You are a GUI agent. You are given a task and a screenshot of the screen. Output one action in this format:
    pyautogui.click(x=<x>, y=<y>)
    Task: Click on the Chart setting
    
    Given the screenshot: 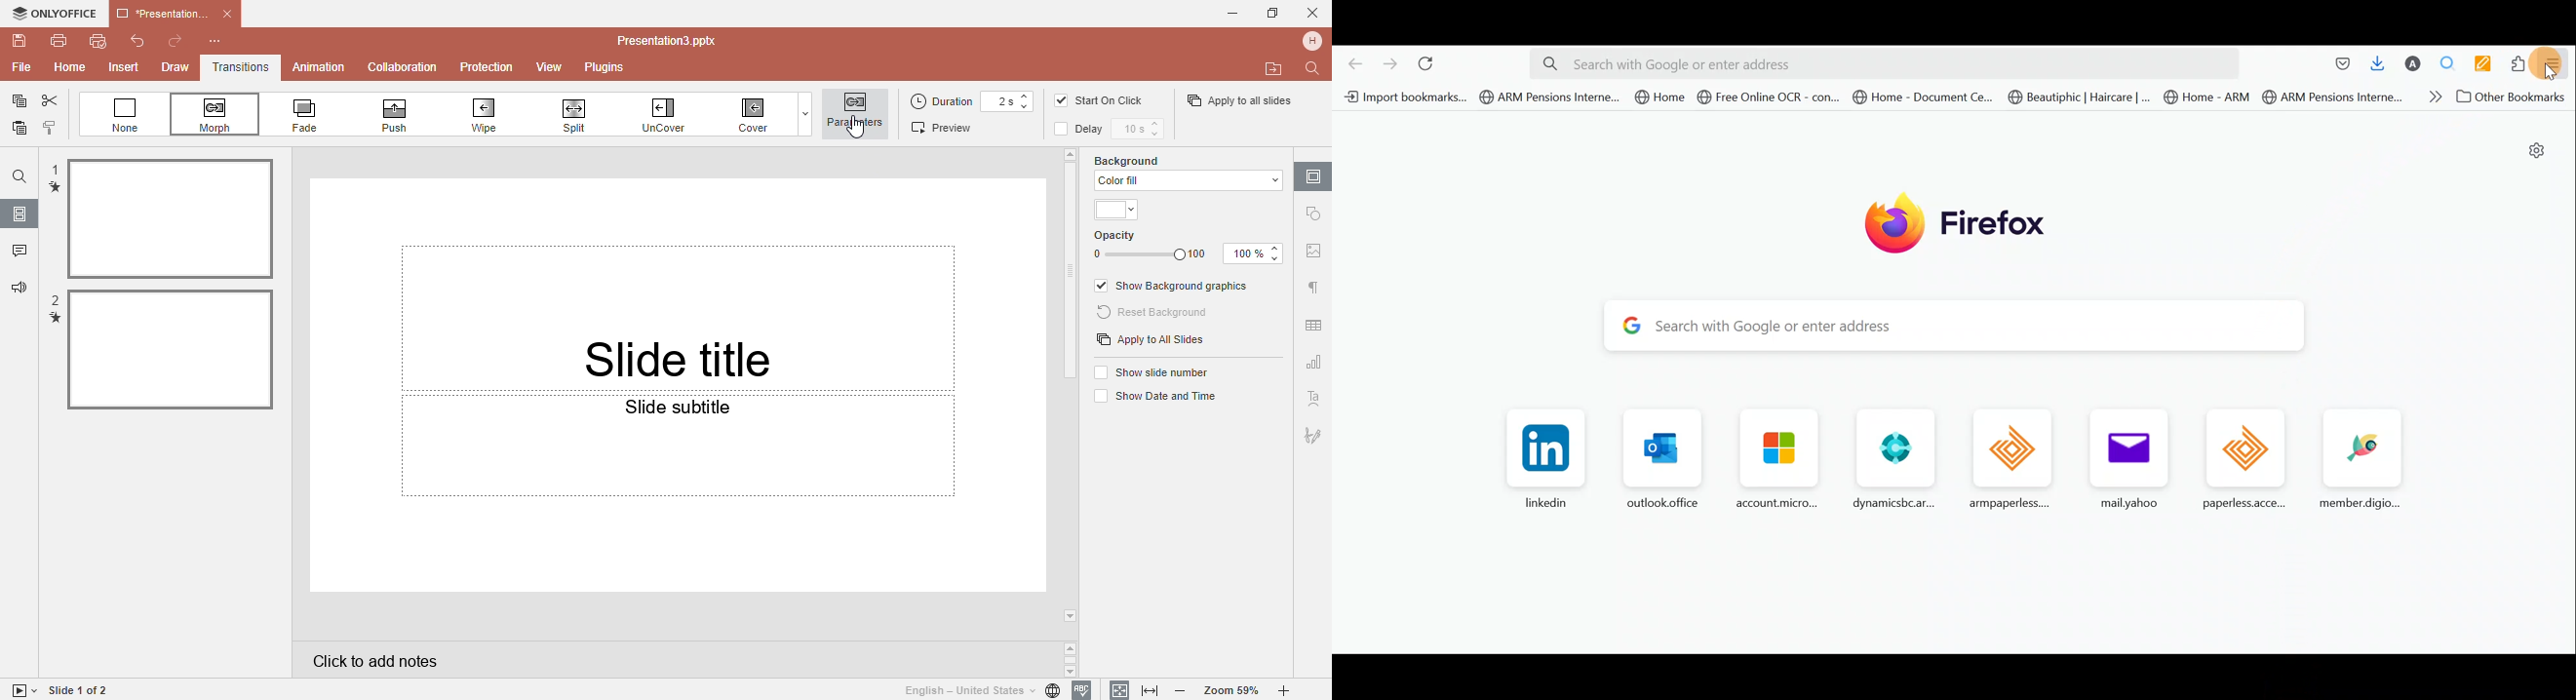 What is the action you would take?
    pyautogui.click(x=1312, y=365)
    